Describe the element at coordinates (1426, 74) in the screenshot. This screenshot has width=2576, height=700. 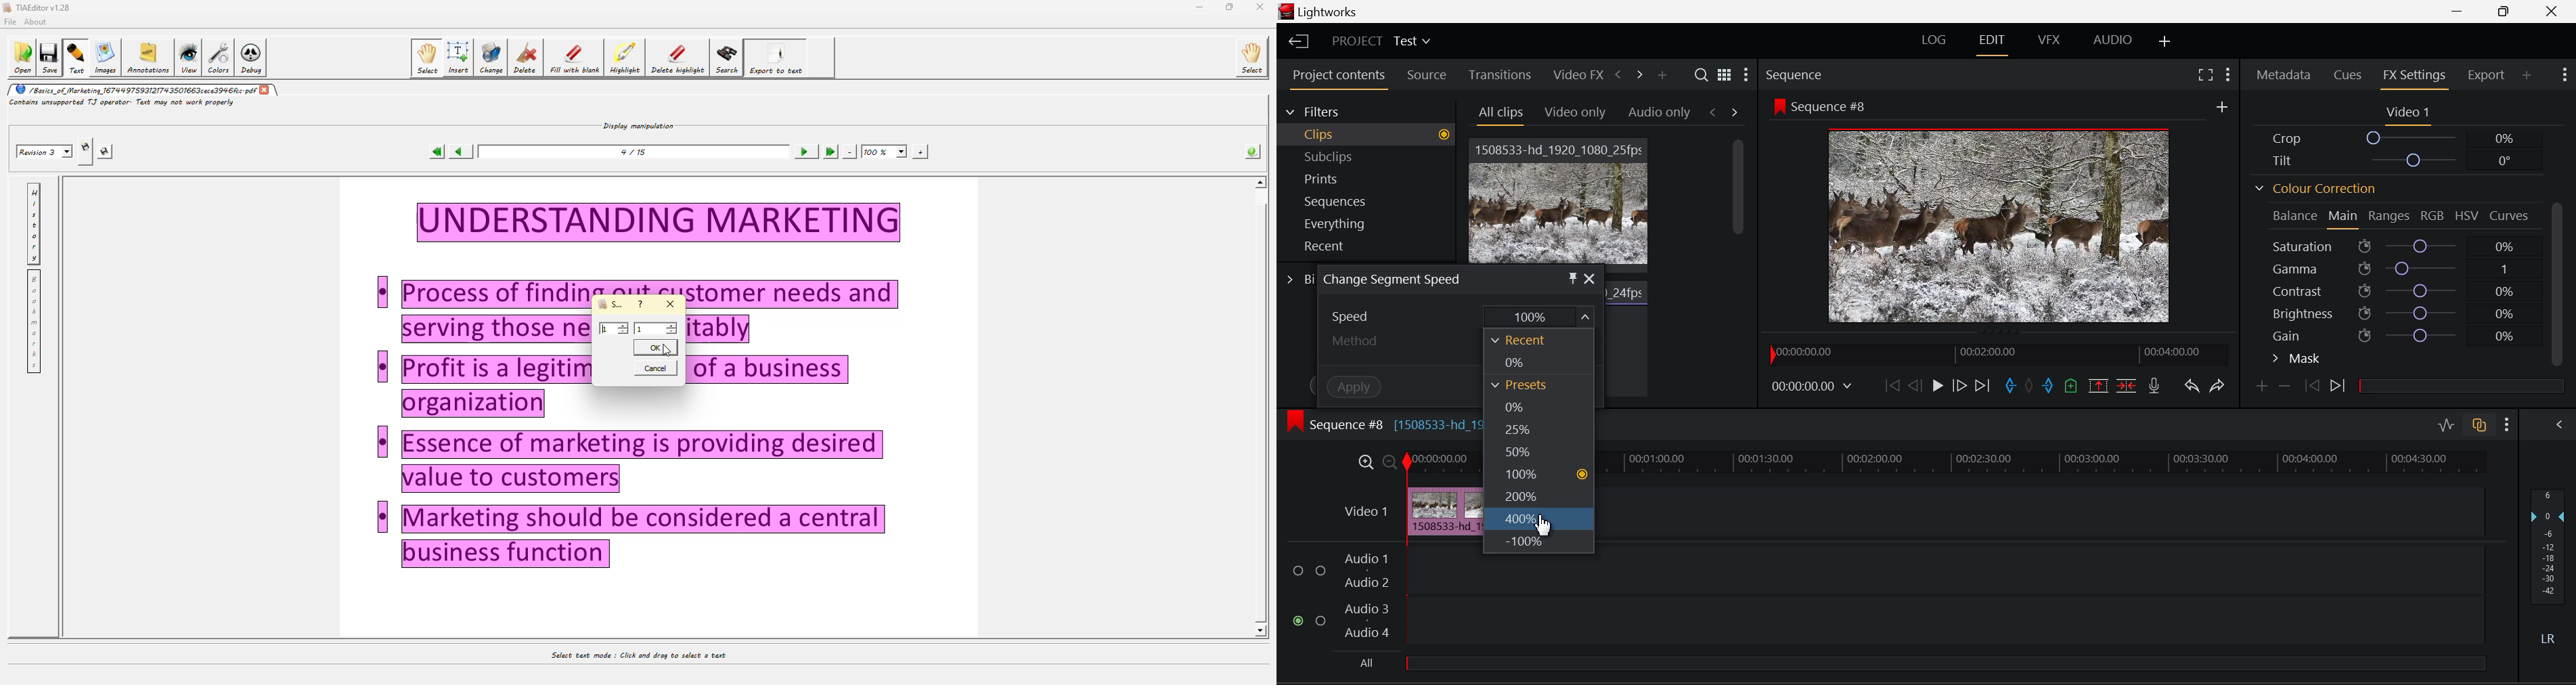
I see `Source Tab` at that location.